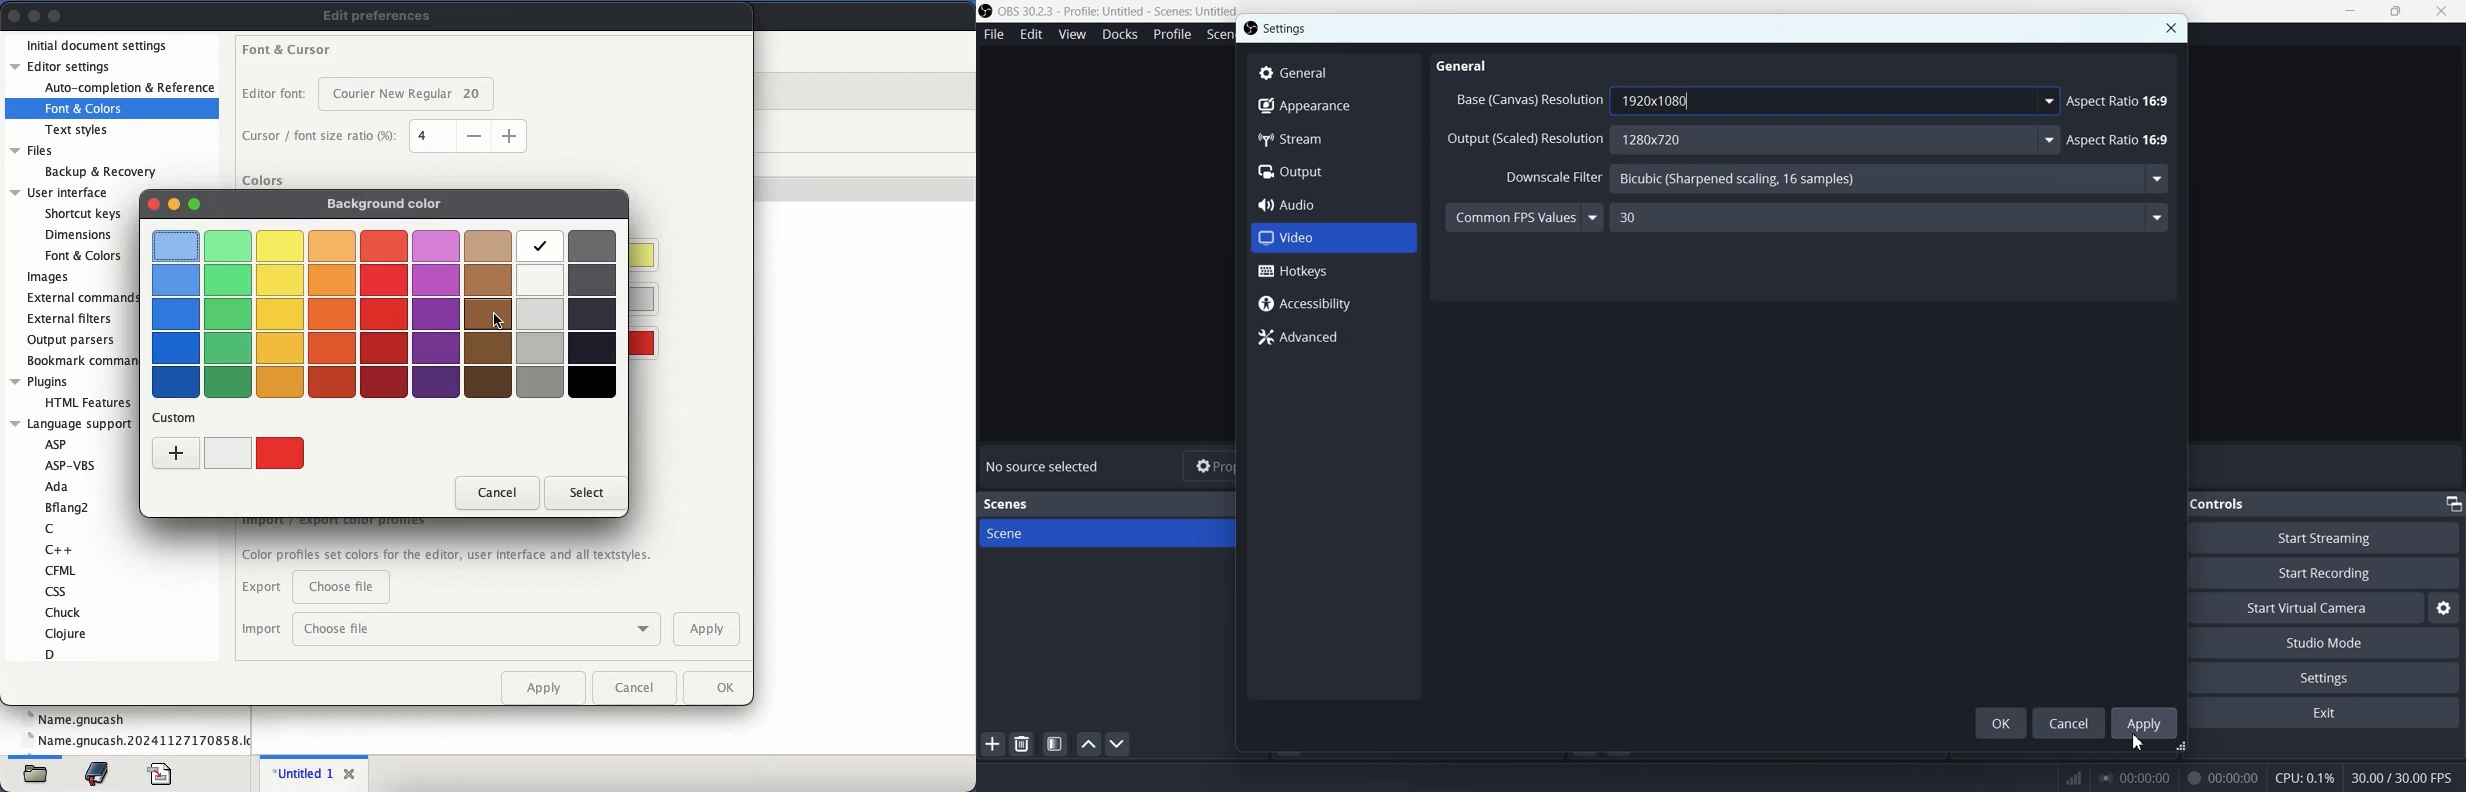  Describe the element at coordinates (1333, 204) in the screenshot. I see `Audio` at that location.